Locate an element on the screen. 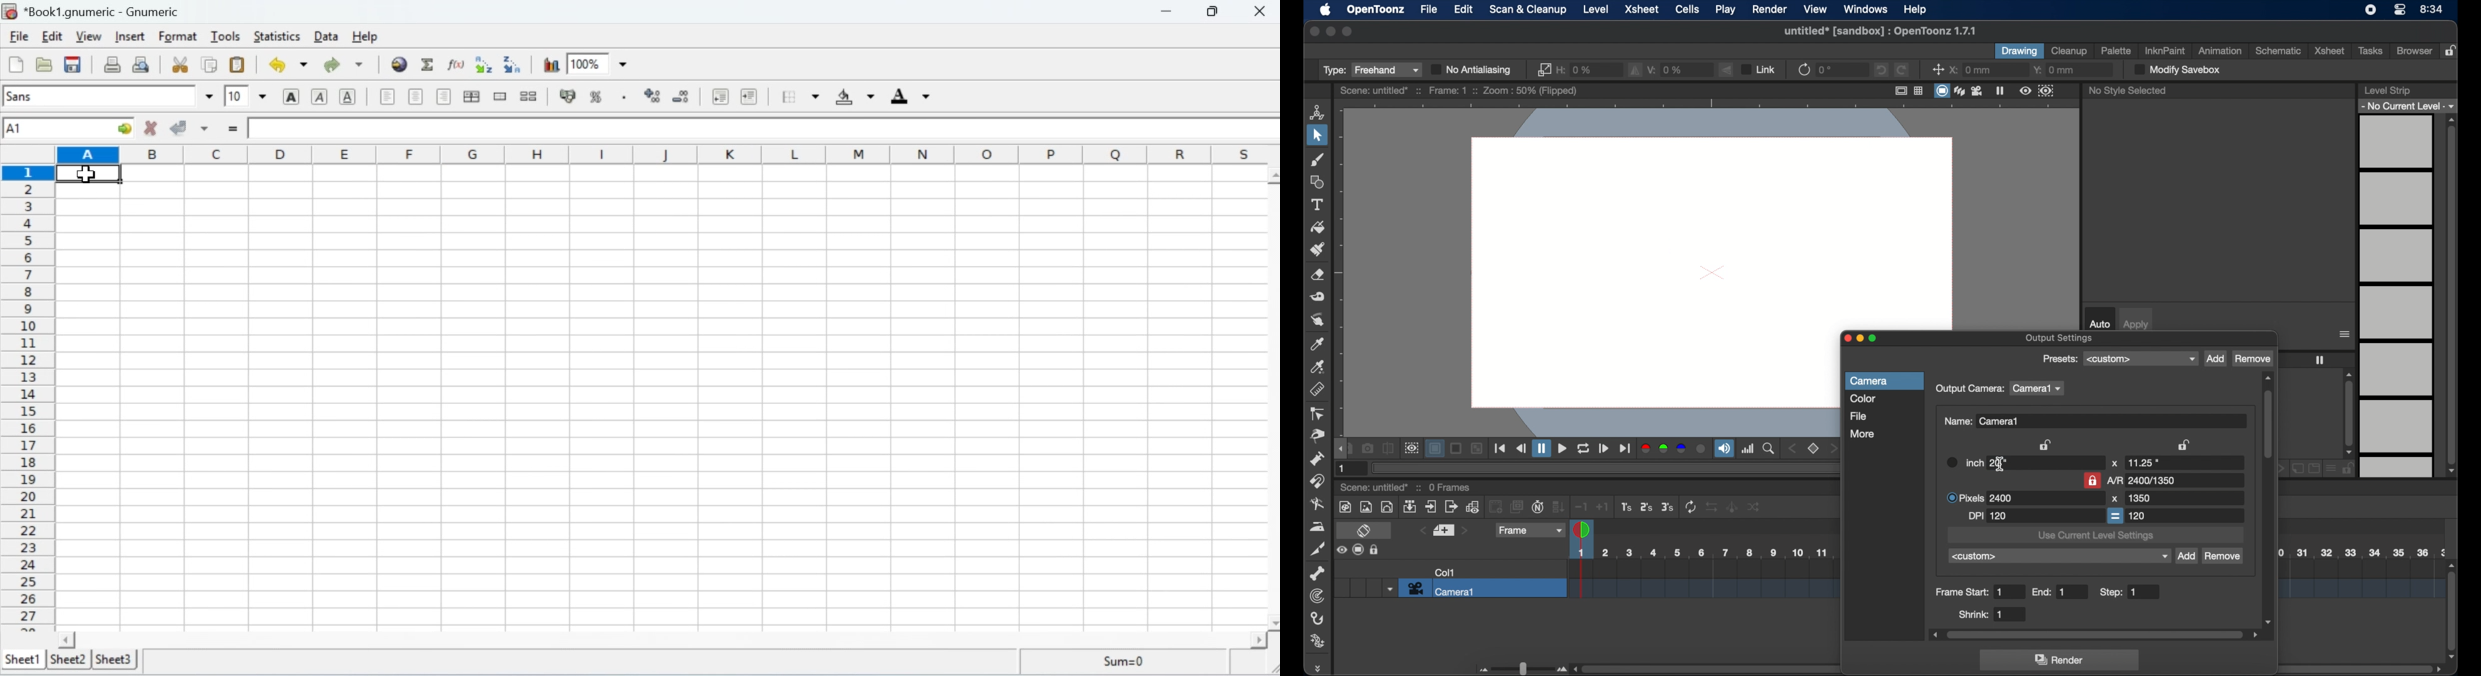 The image size is (2492, 700). type tool is located at coordinates (1318, 205).